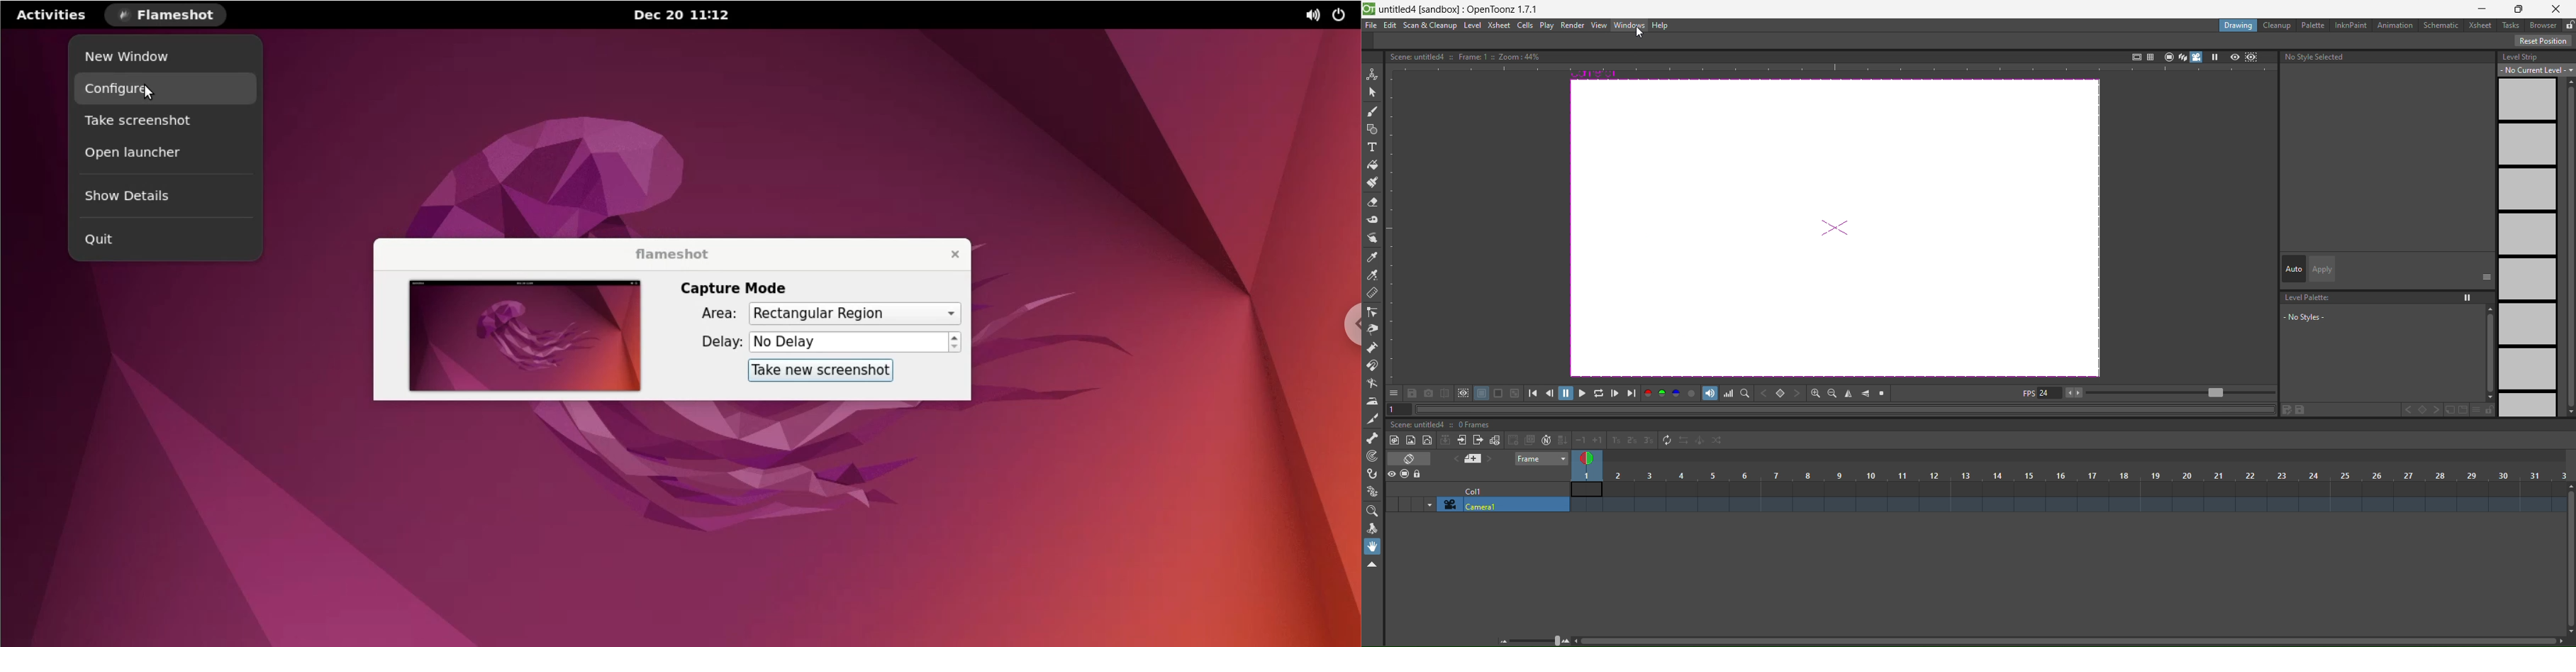 The height and width of the screenshot is (672, 2576). What do you see at coordinates (1430, 26) in the screenshot?
I see `scan & cleanup` at bounding box center [1430, 26].